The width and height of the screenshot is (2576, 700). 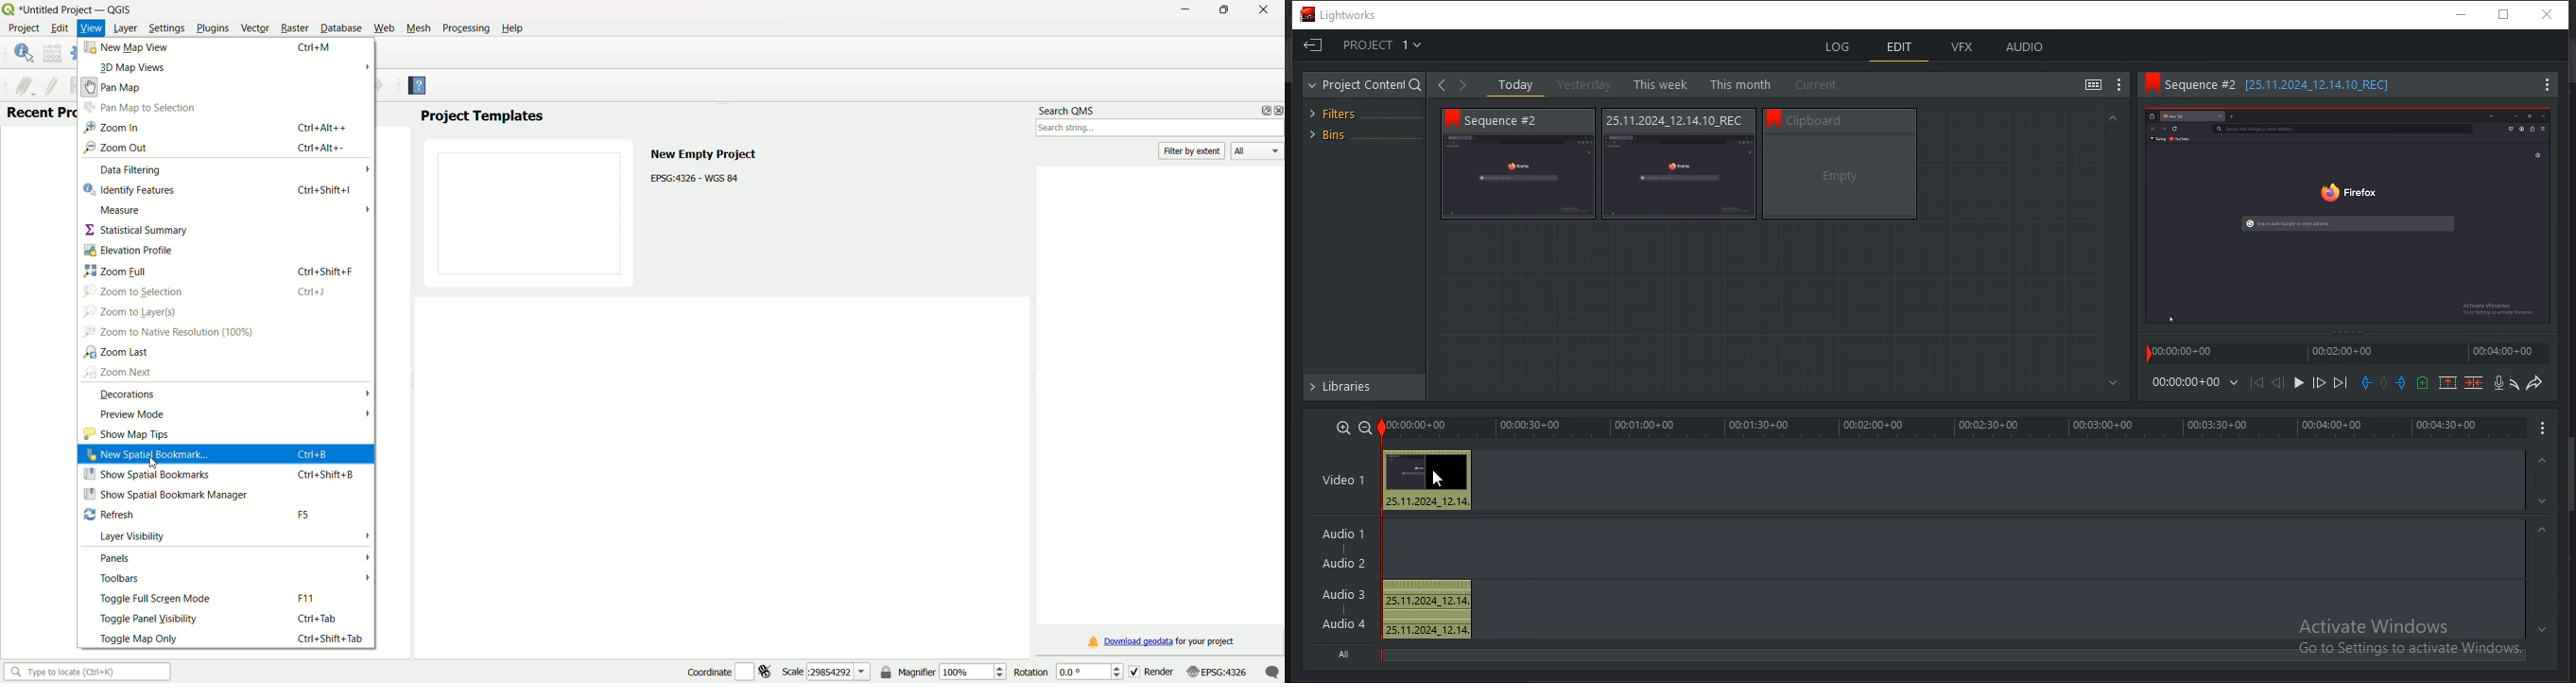 I want to click on Scroll bar, so click(x=2567, y=472).